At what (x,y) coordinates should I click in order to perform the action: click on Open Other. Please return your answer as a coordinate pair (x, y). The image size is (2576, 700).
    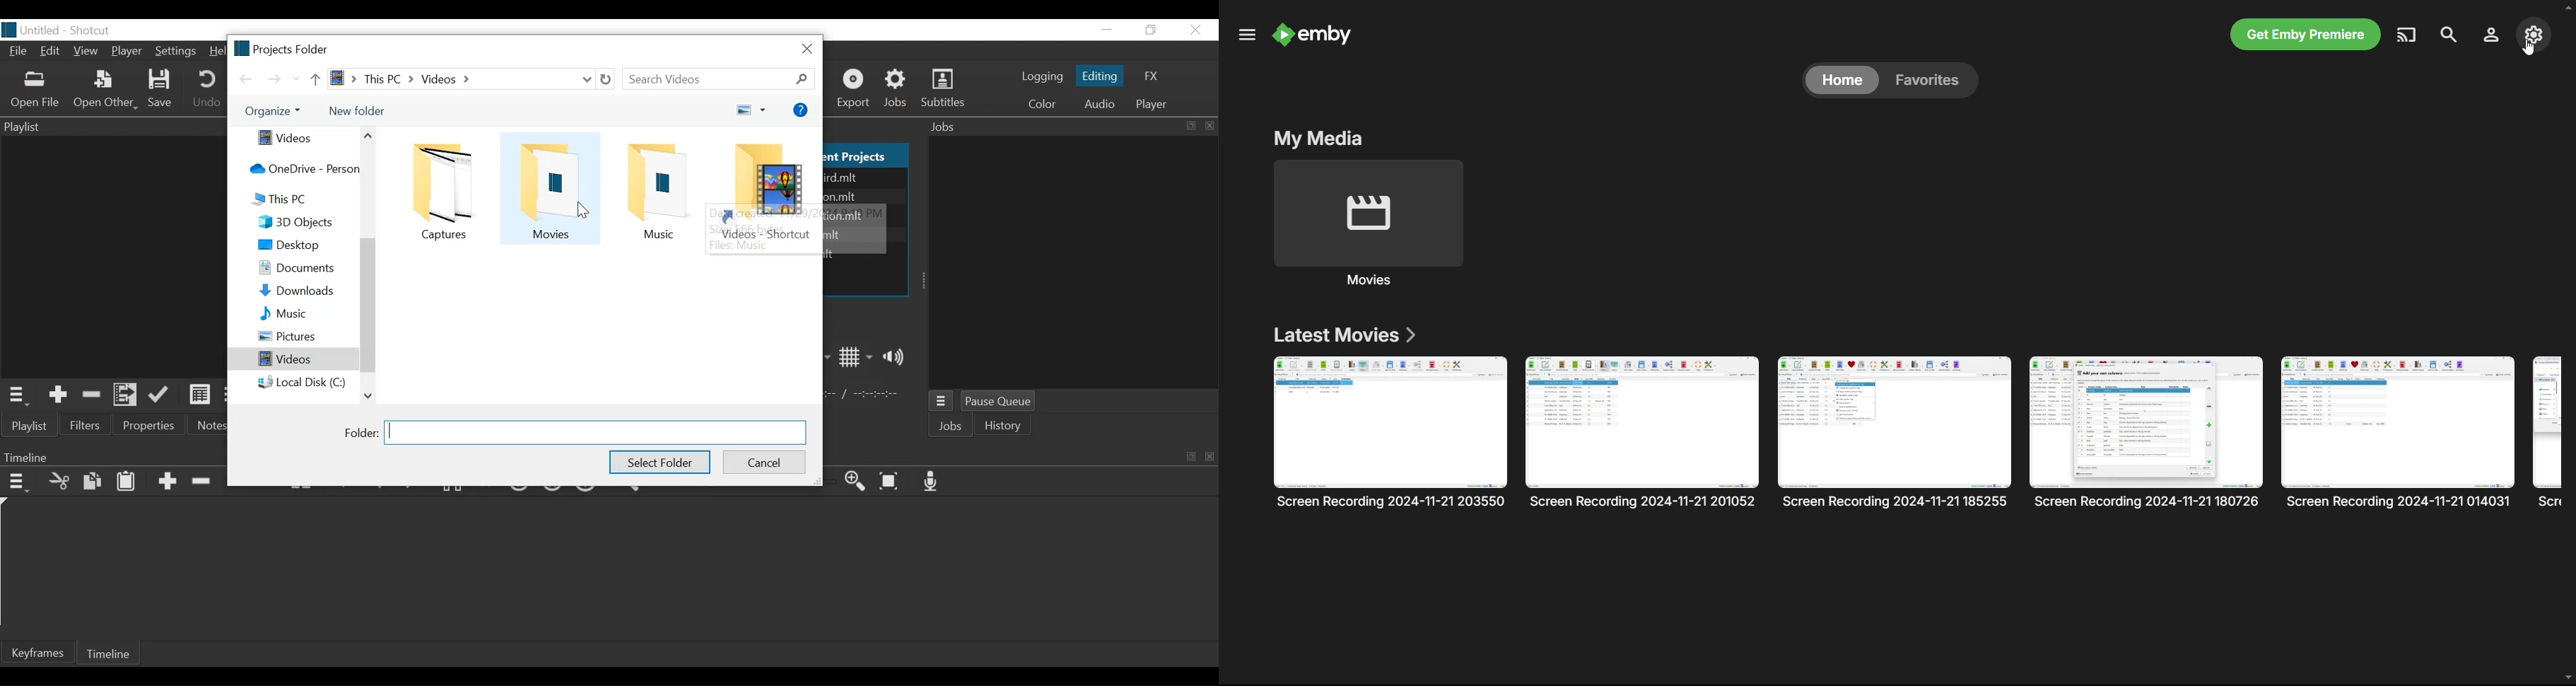
    Looking at the image, I should click on (105, 91).